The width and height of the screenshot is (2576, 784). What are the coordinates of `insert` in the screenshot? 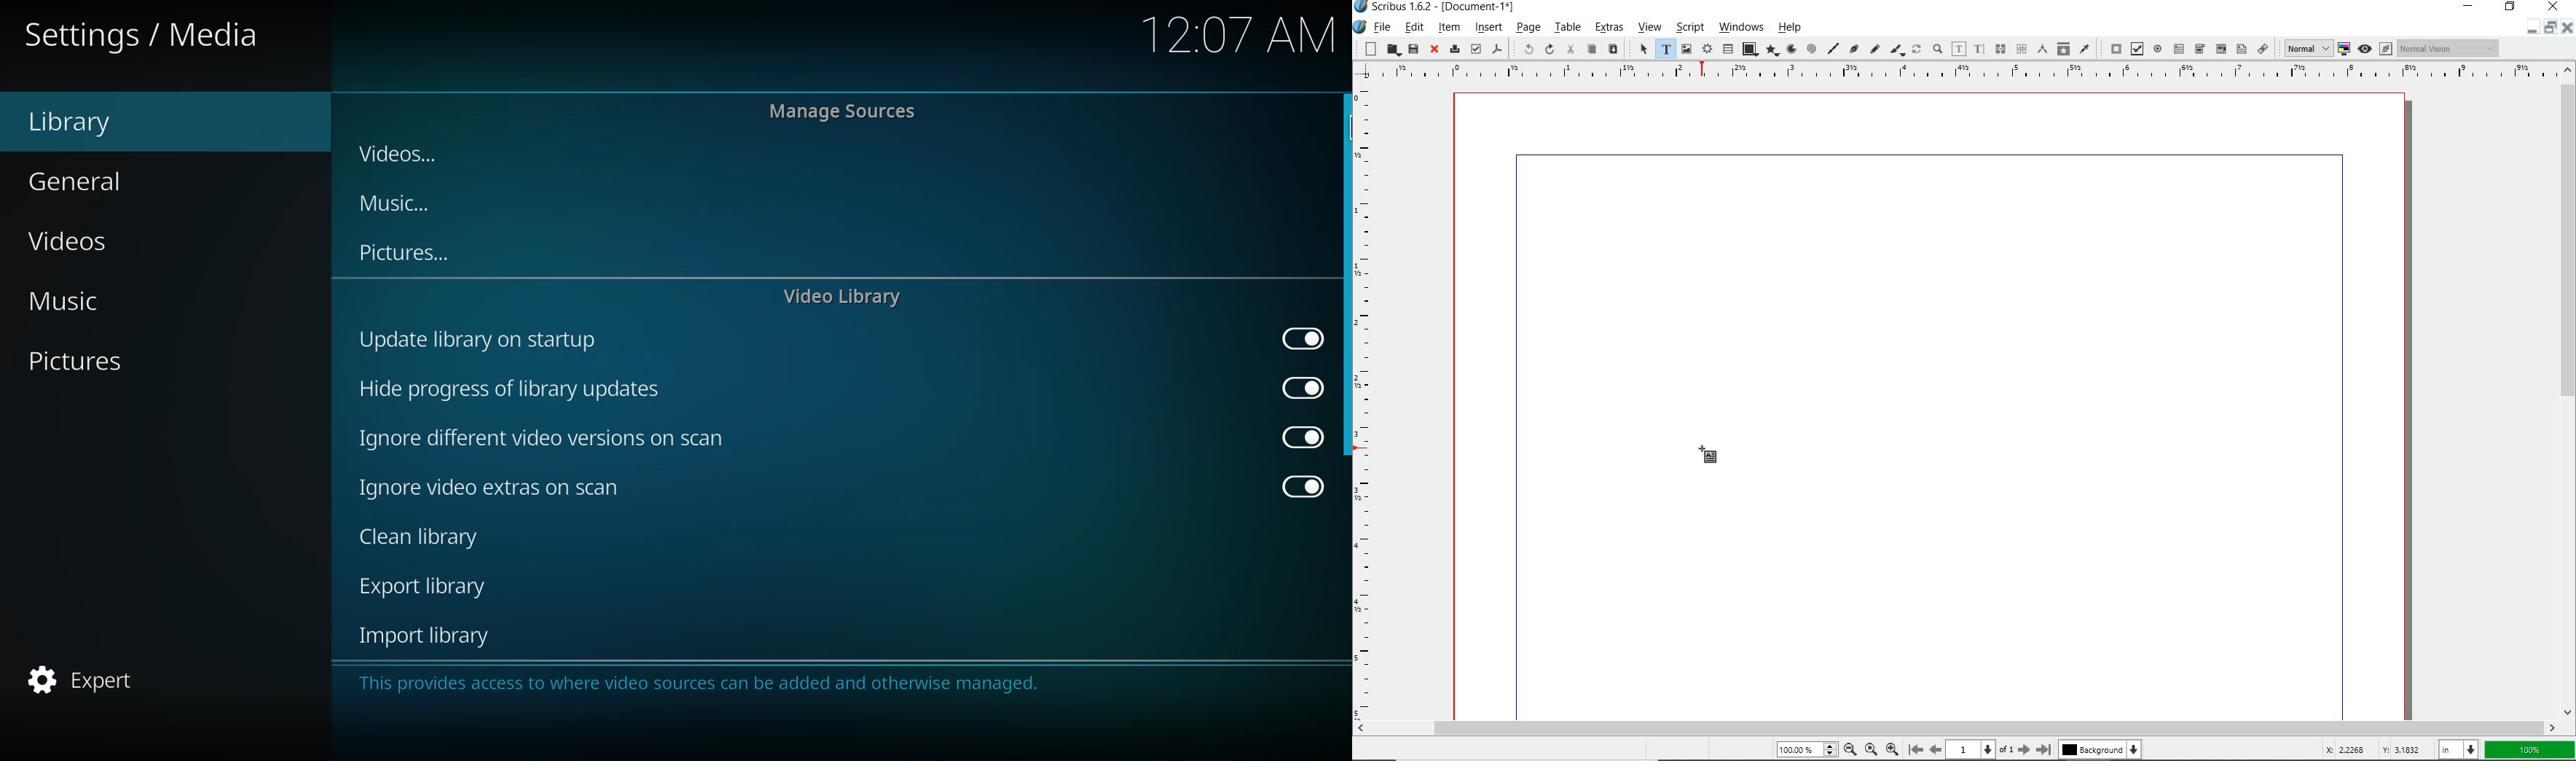 It's located at (1488, 28).